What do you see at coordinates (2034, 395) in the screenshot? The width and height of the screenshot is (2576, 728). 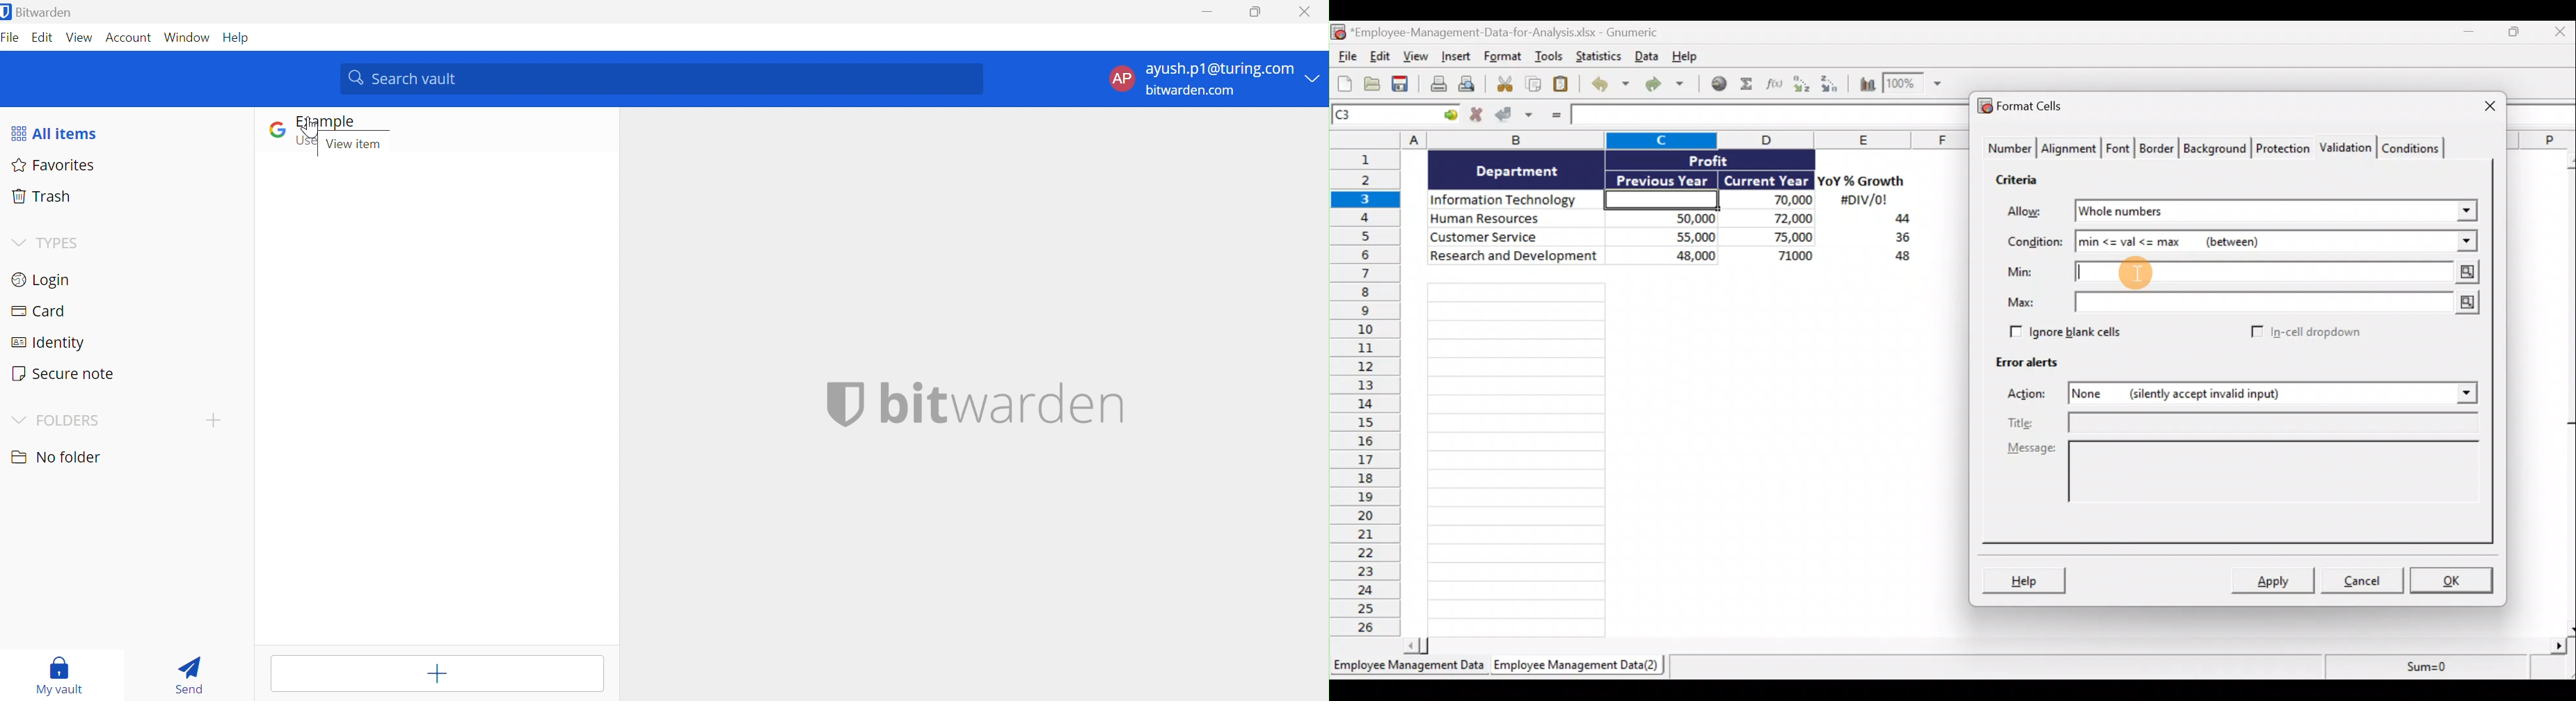 I see `Actions` at bounding box center [2034, 395].